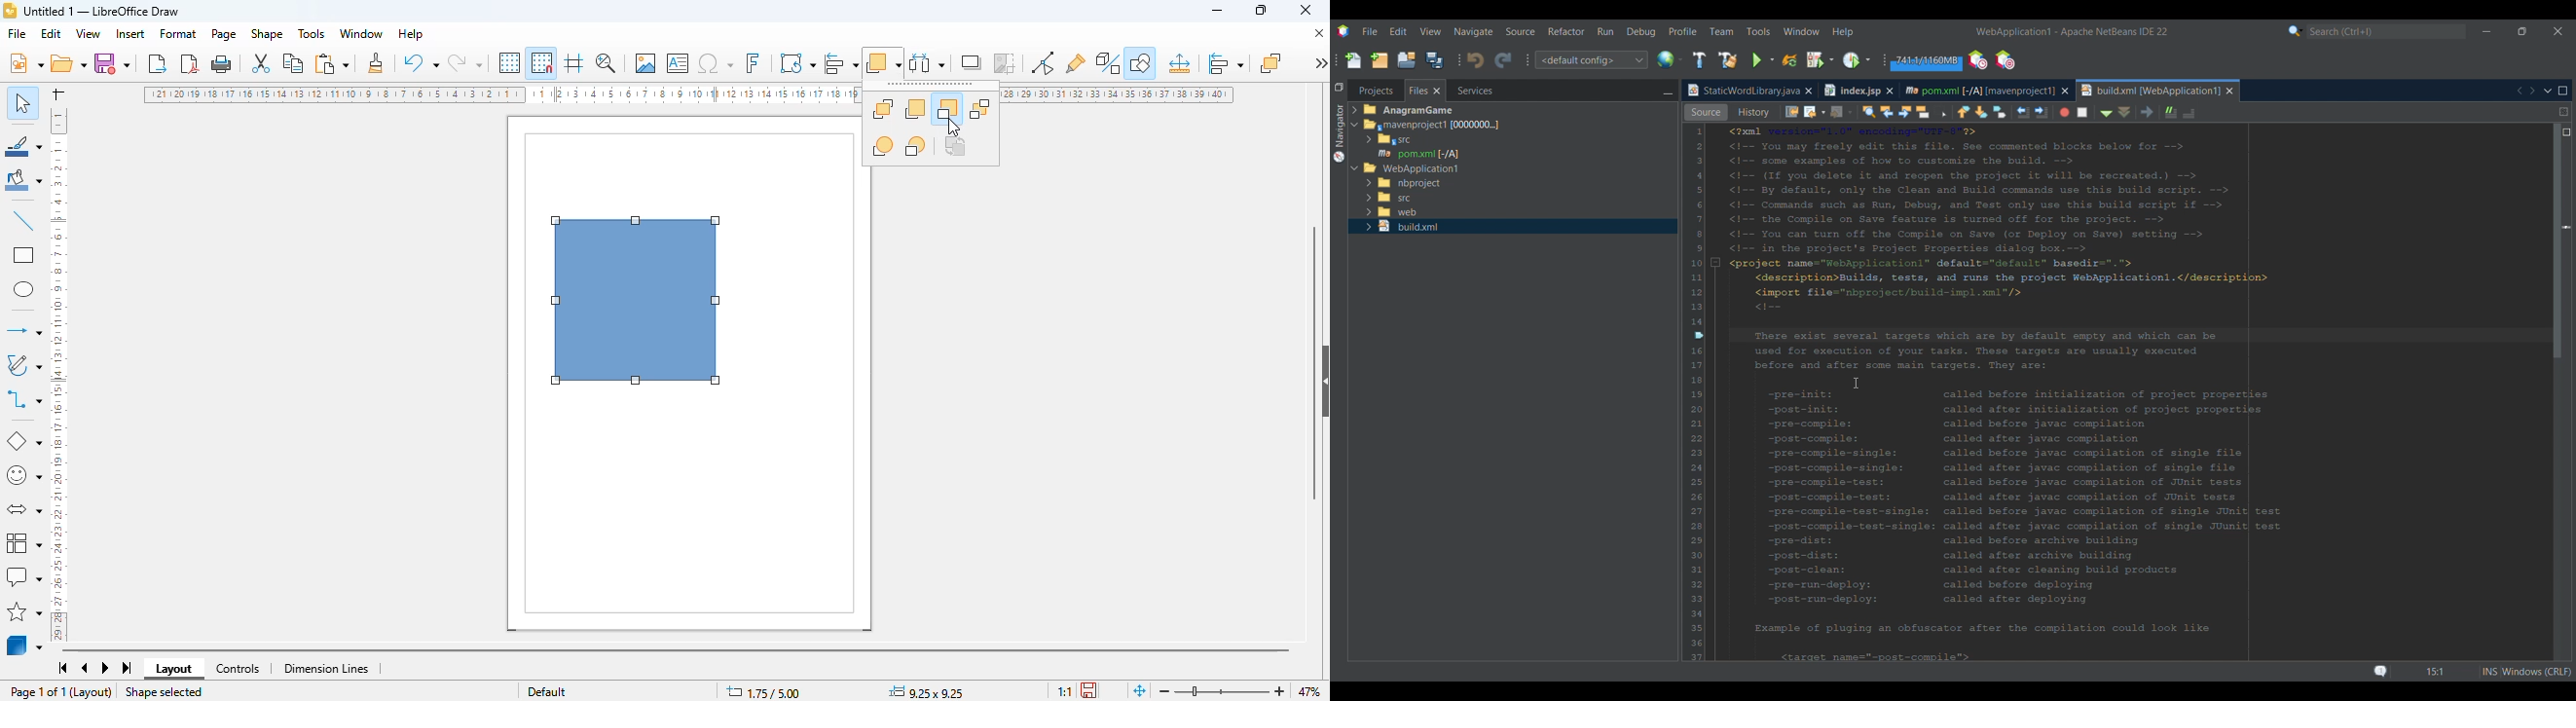  What do you see at coordinates (679, 63) in the screenshot?
I see `insert text box` at bounding box center [679, 63].